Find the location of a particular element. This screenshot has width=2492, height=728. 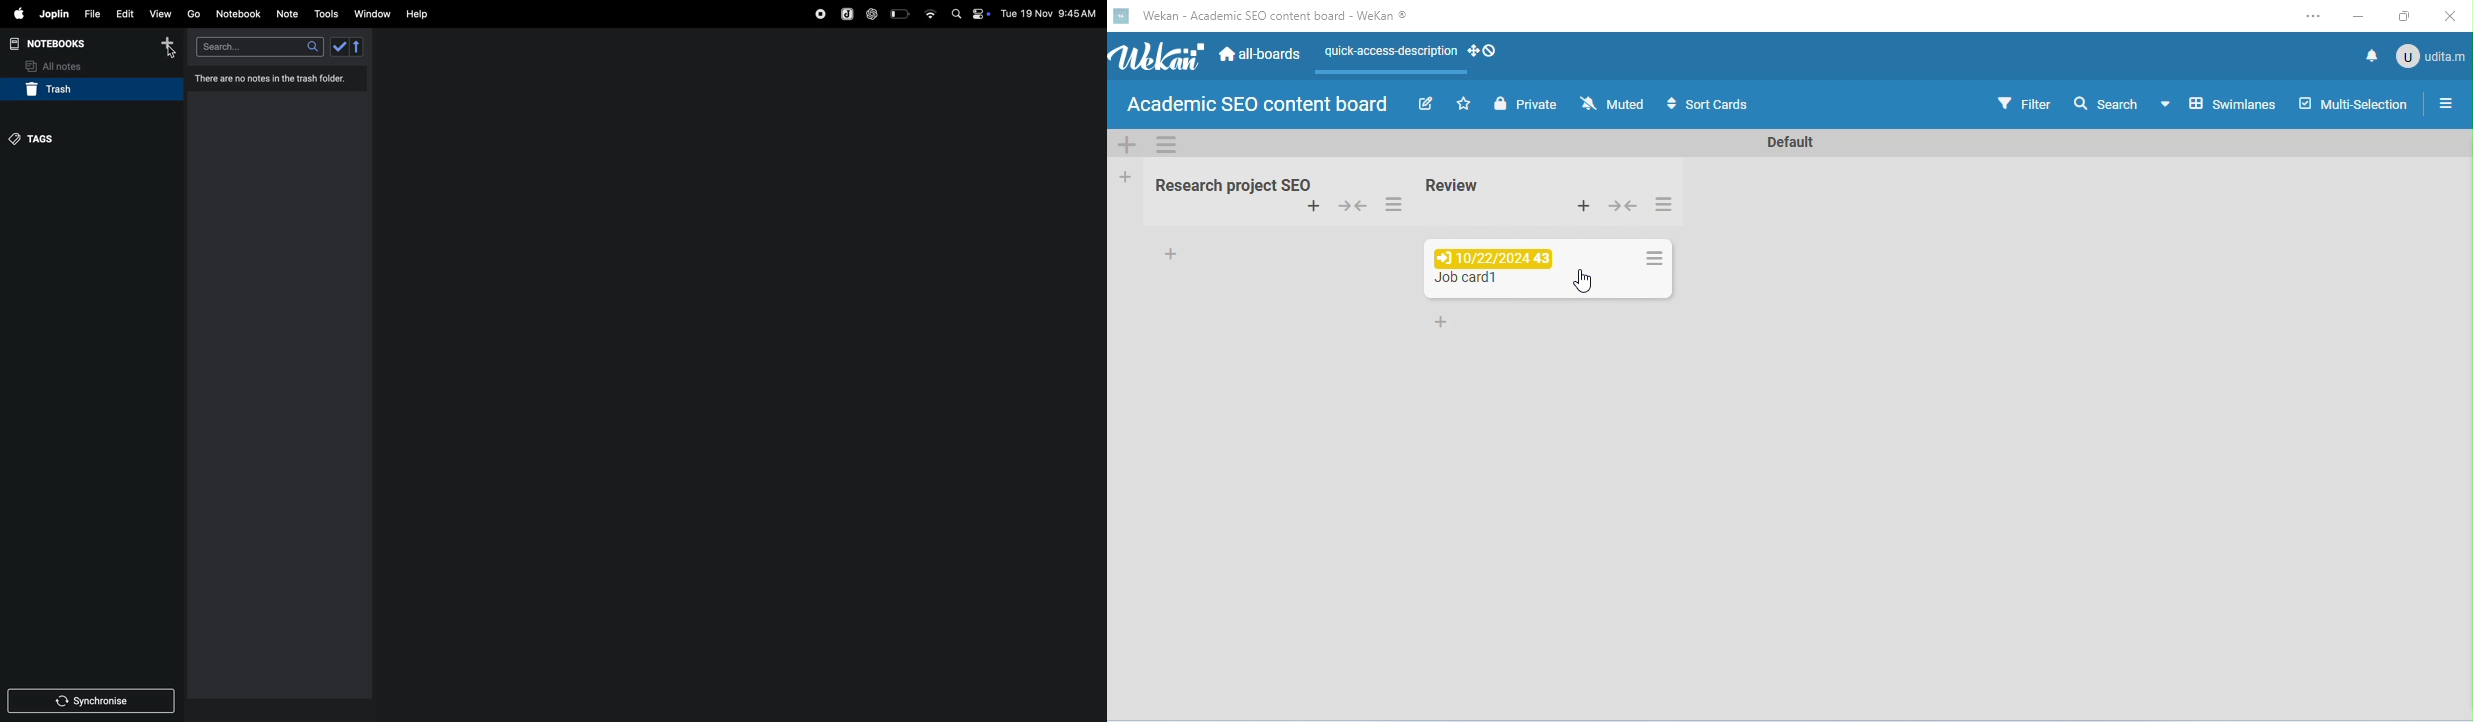

joplin is located at coordinates (846, 14).